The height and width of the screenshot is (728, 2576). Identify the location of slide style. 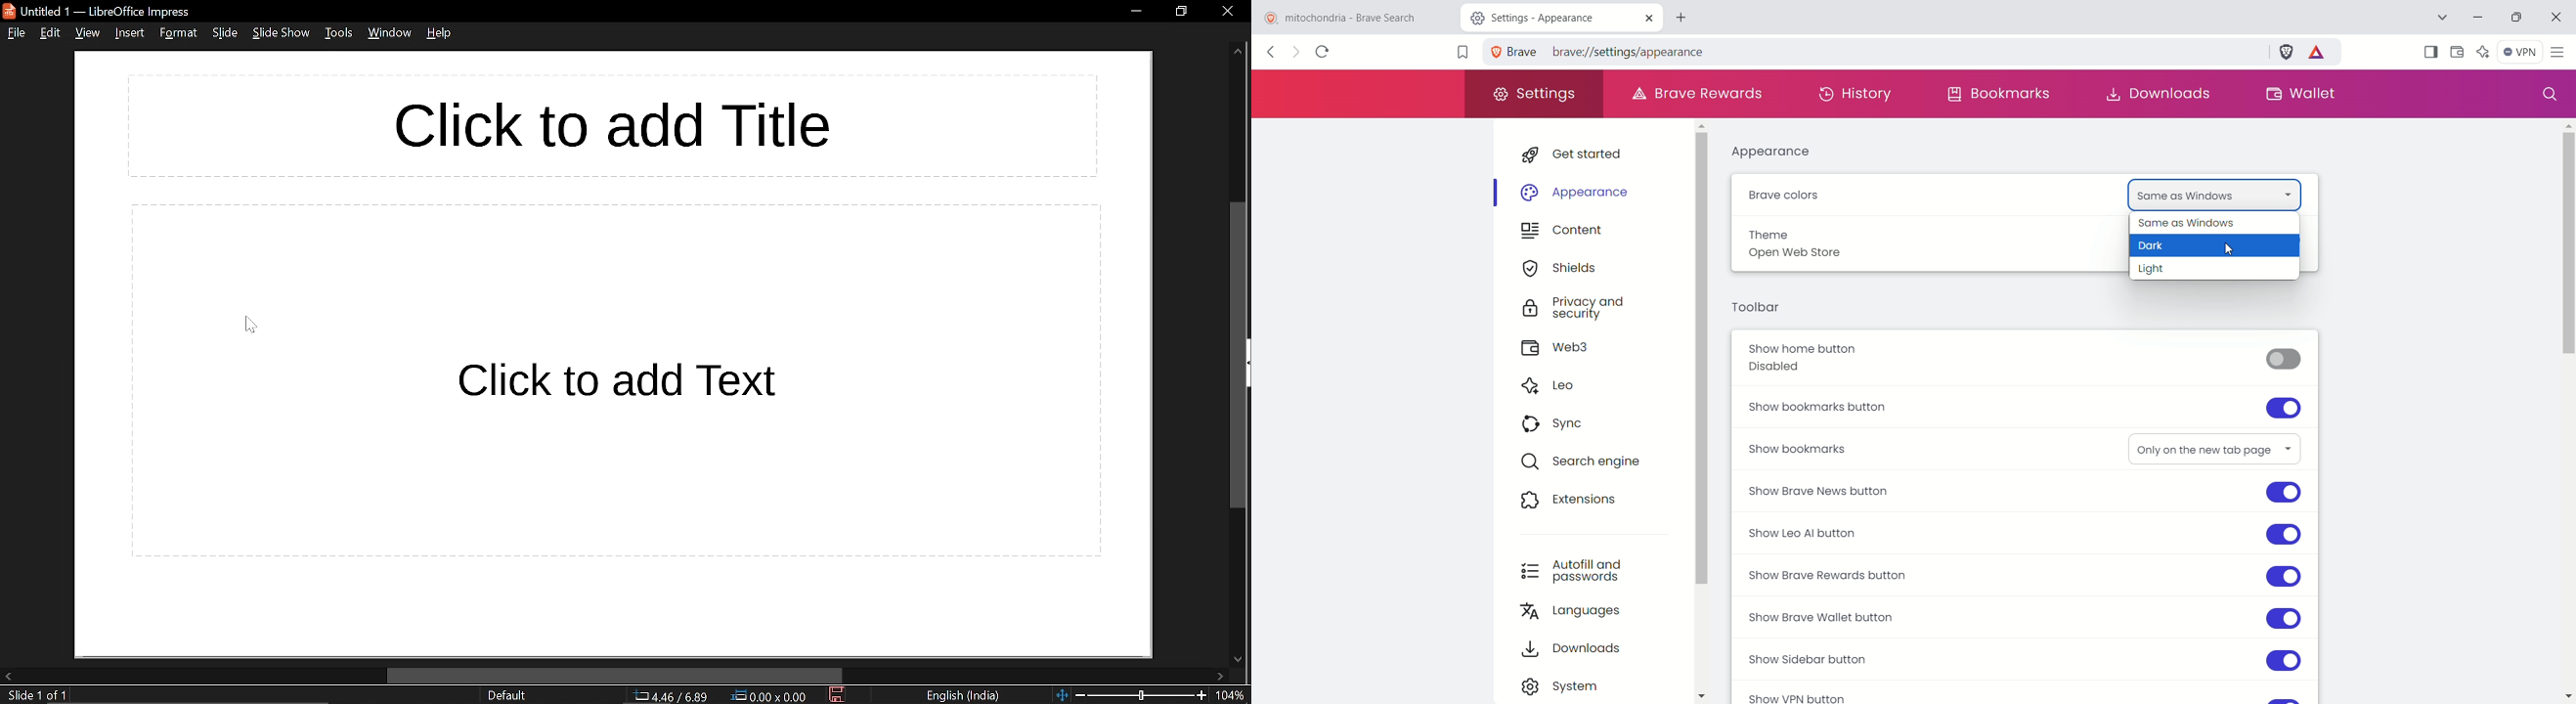
(506, 695).